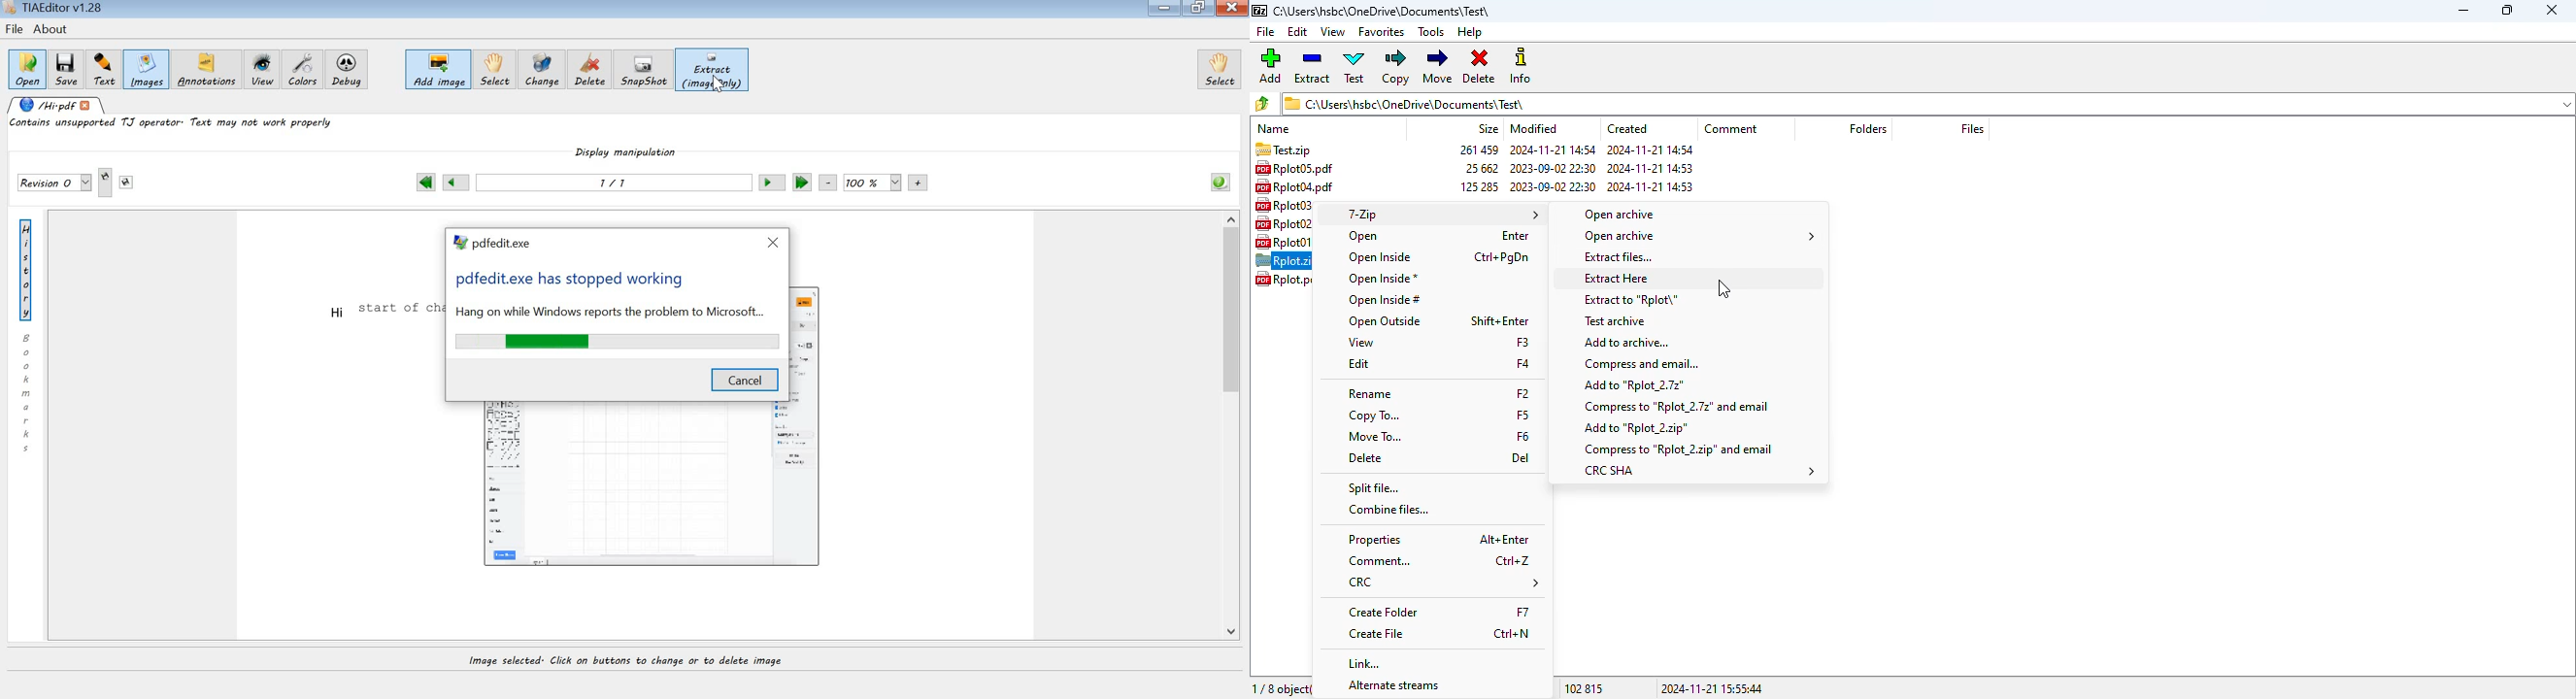 The height and width of the screenshot is (700, 2576). Describe the element at coordinates (1627, 128) in the screenshot. I see `created` at that location.